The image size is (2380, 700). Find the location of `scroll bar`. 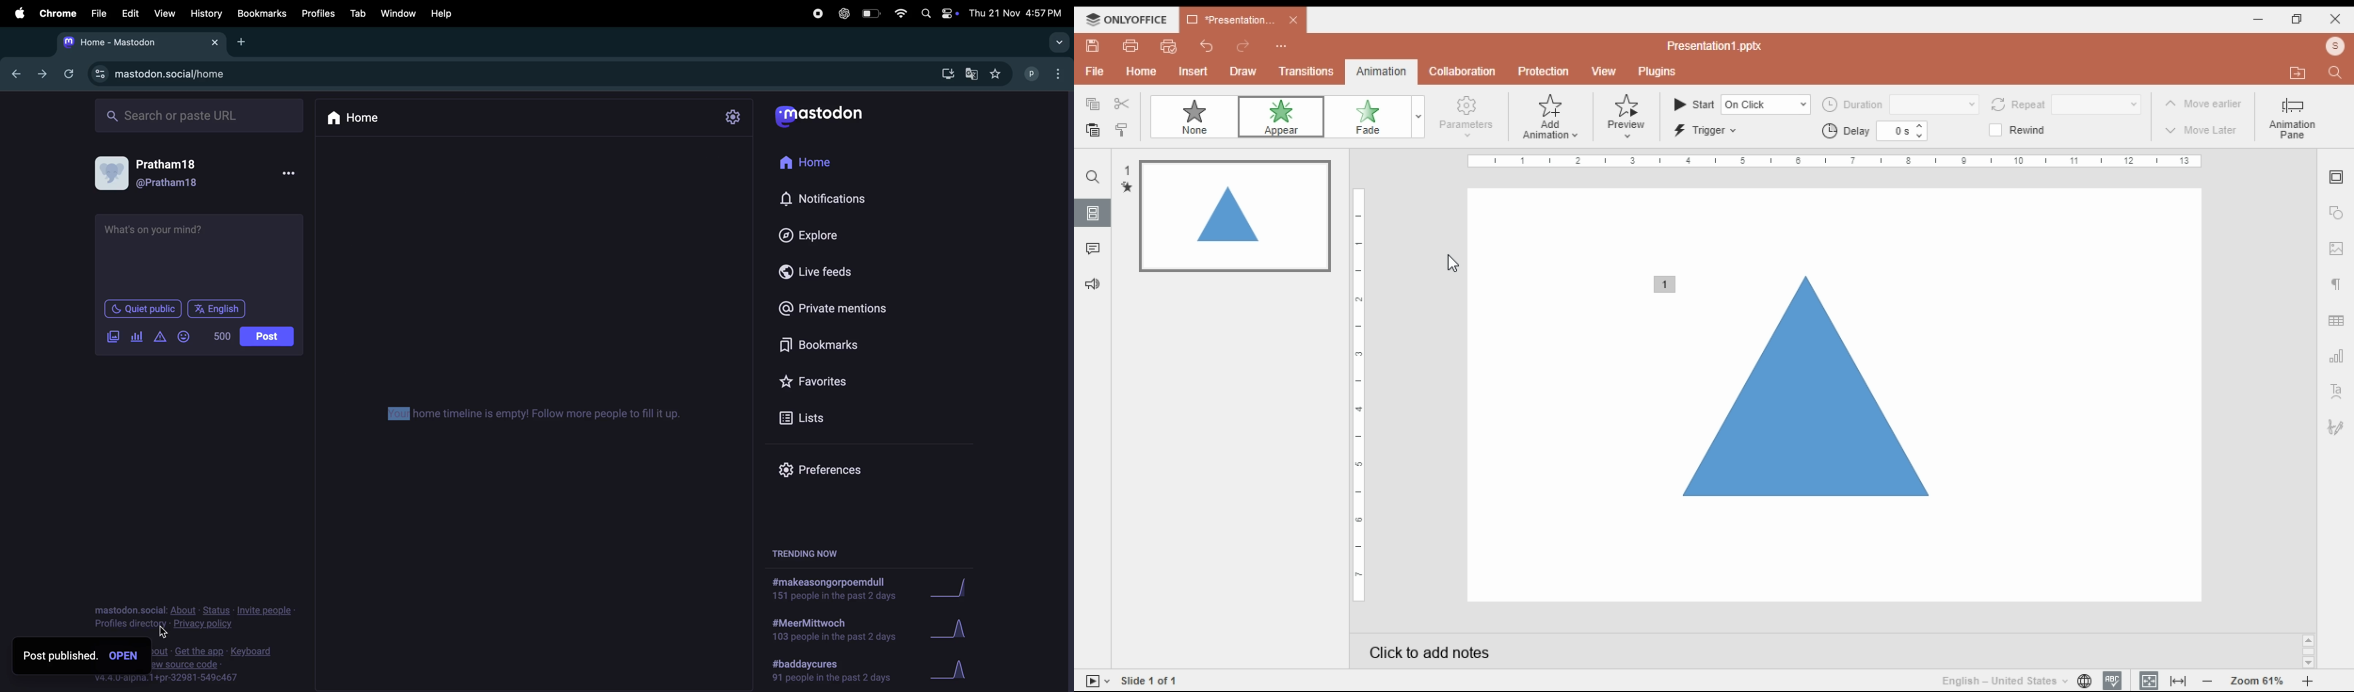

scroll bar is located at coordinates (2308, 650).